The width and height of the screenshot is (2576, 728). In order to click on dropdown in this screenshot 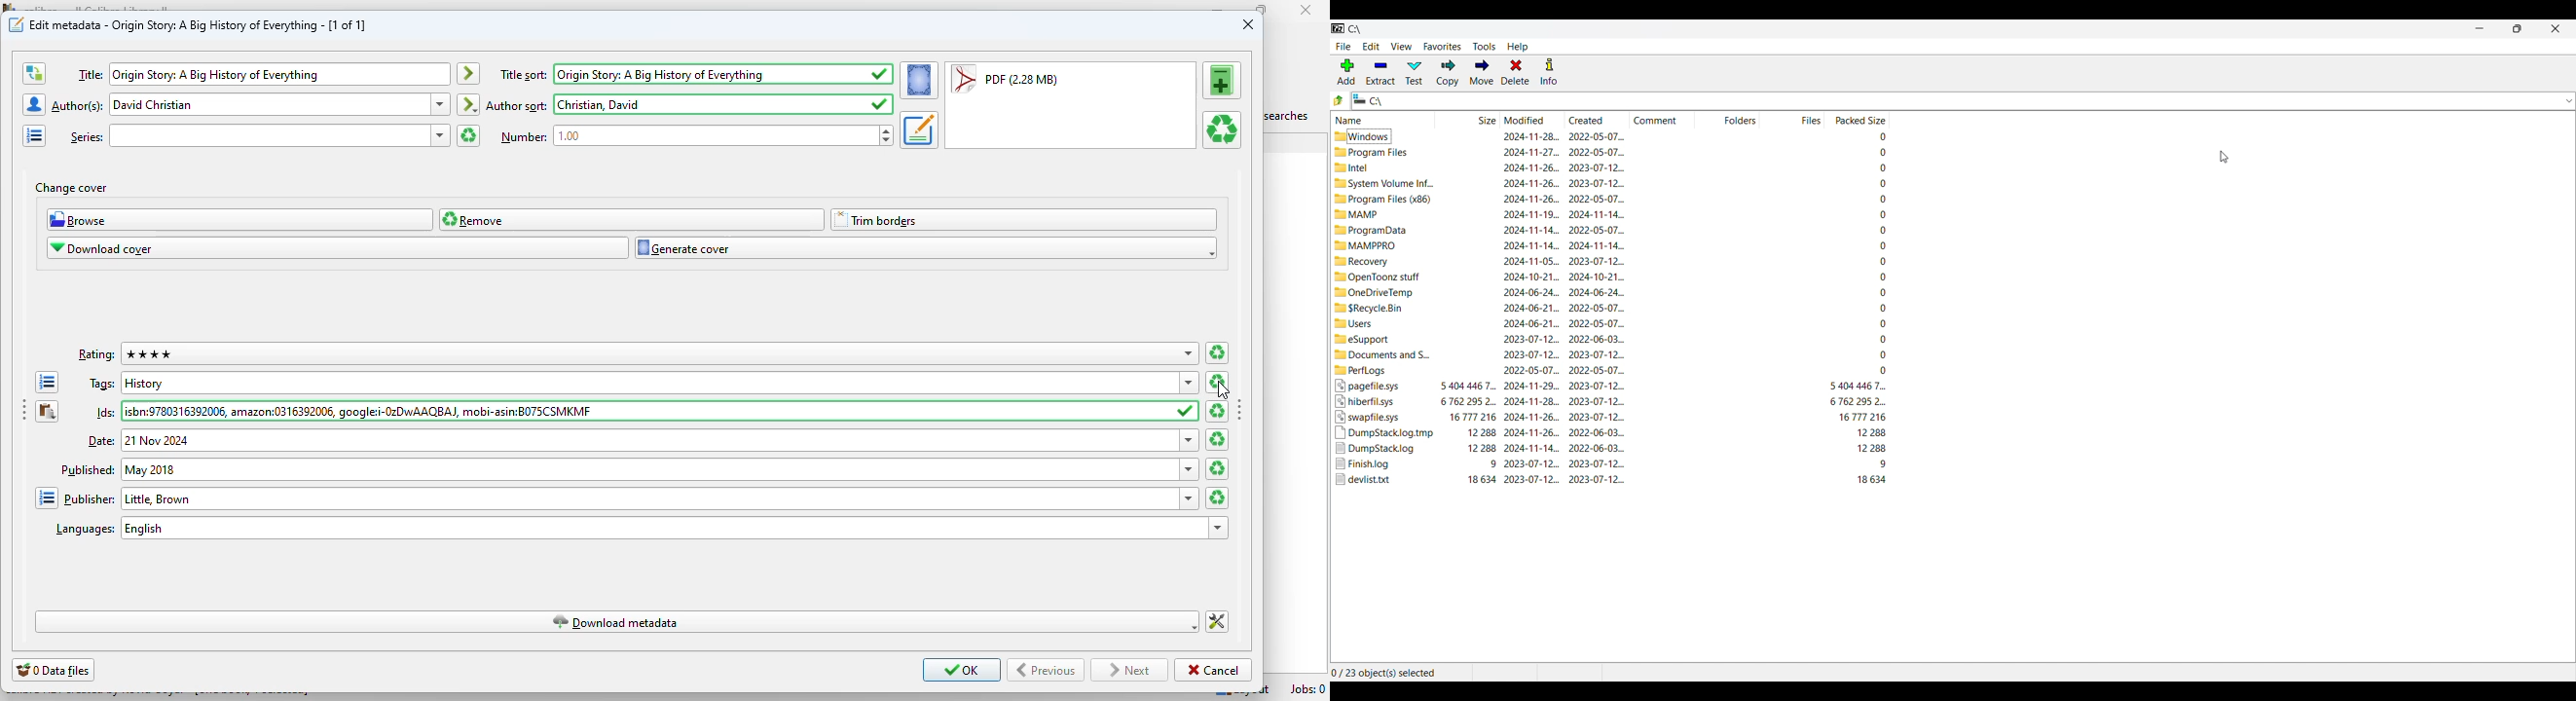, I will do `click(1189, 354)`.